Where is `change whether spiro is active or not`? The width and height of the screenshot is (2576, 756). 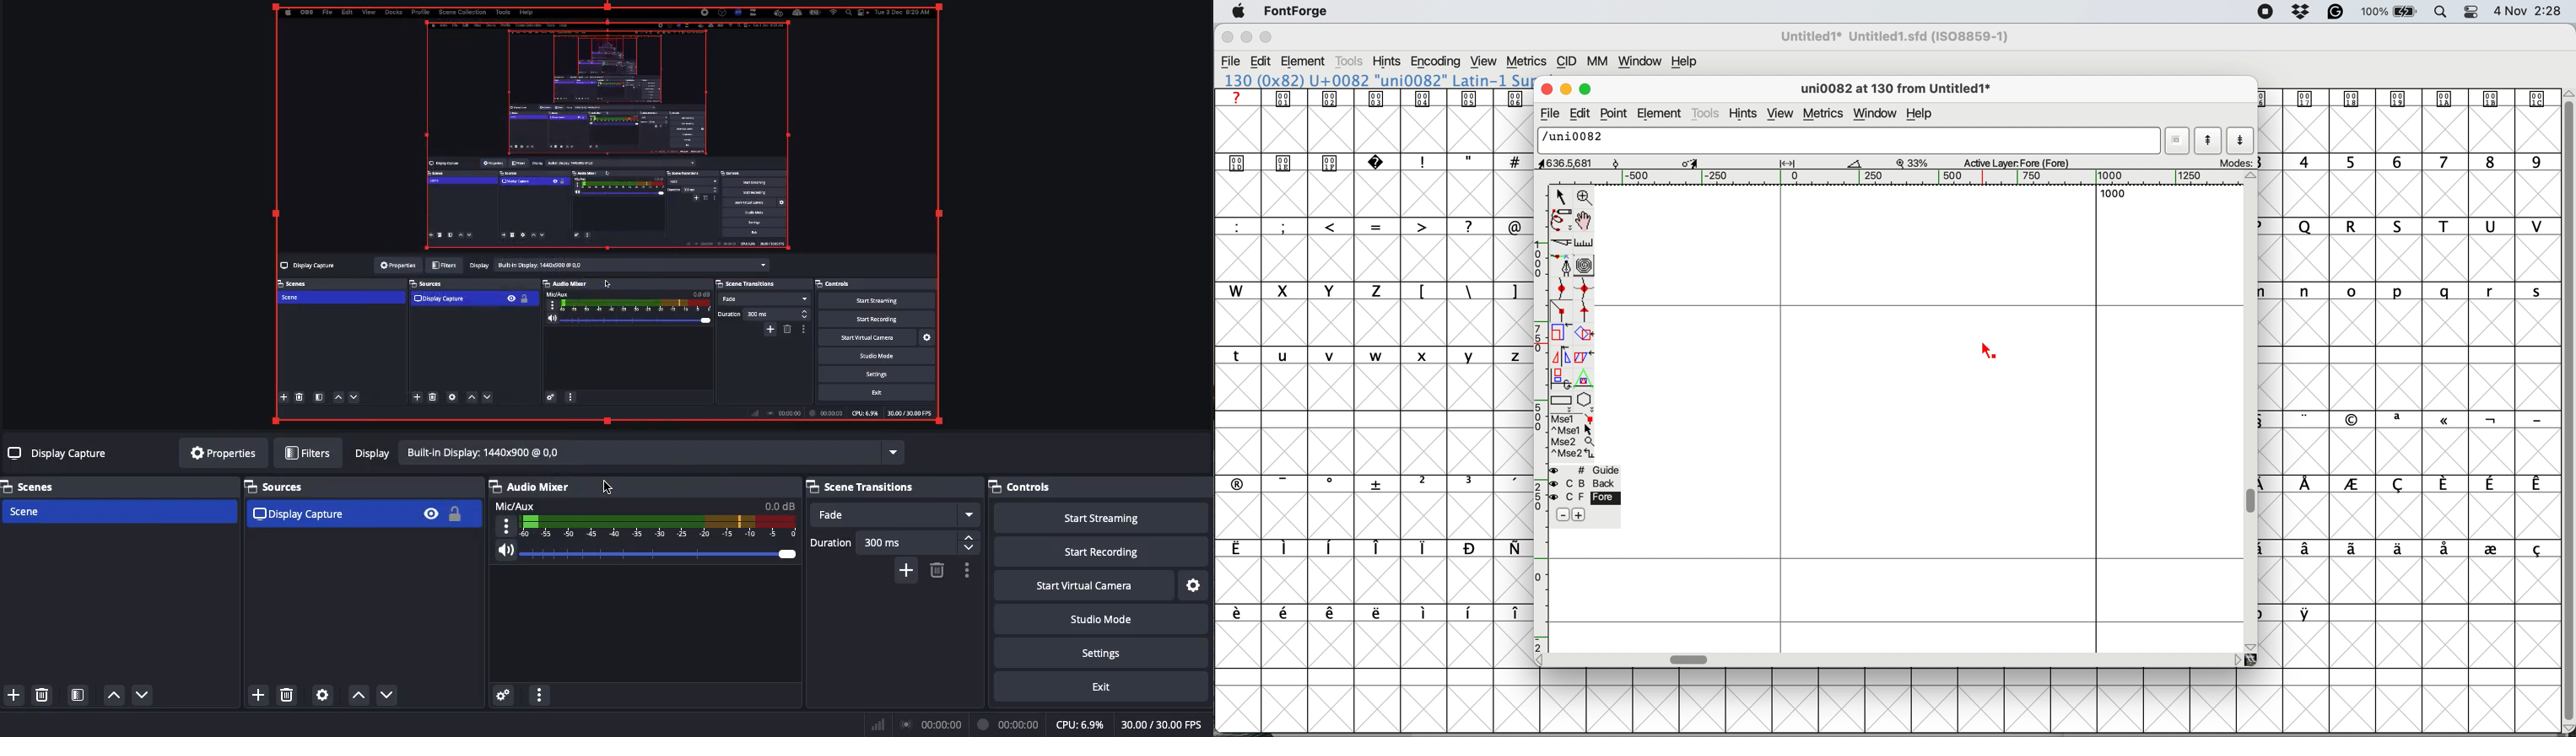 change whether spiro is active or not is located at coordinates (1586, 265).